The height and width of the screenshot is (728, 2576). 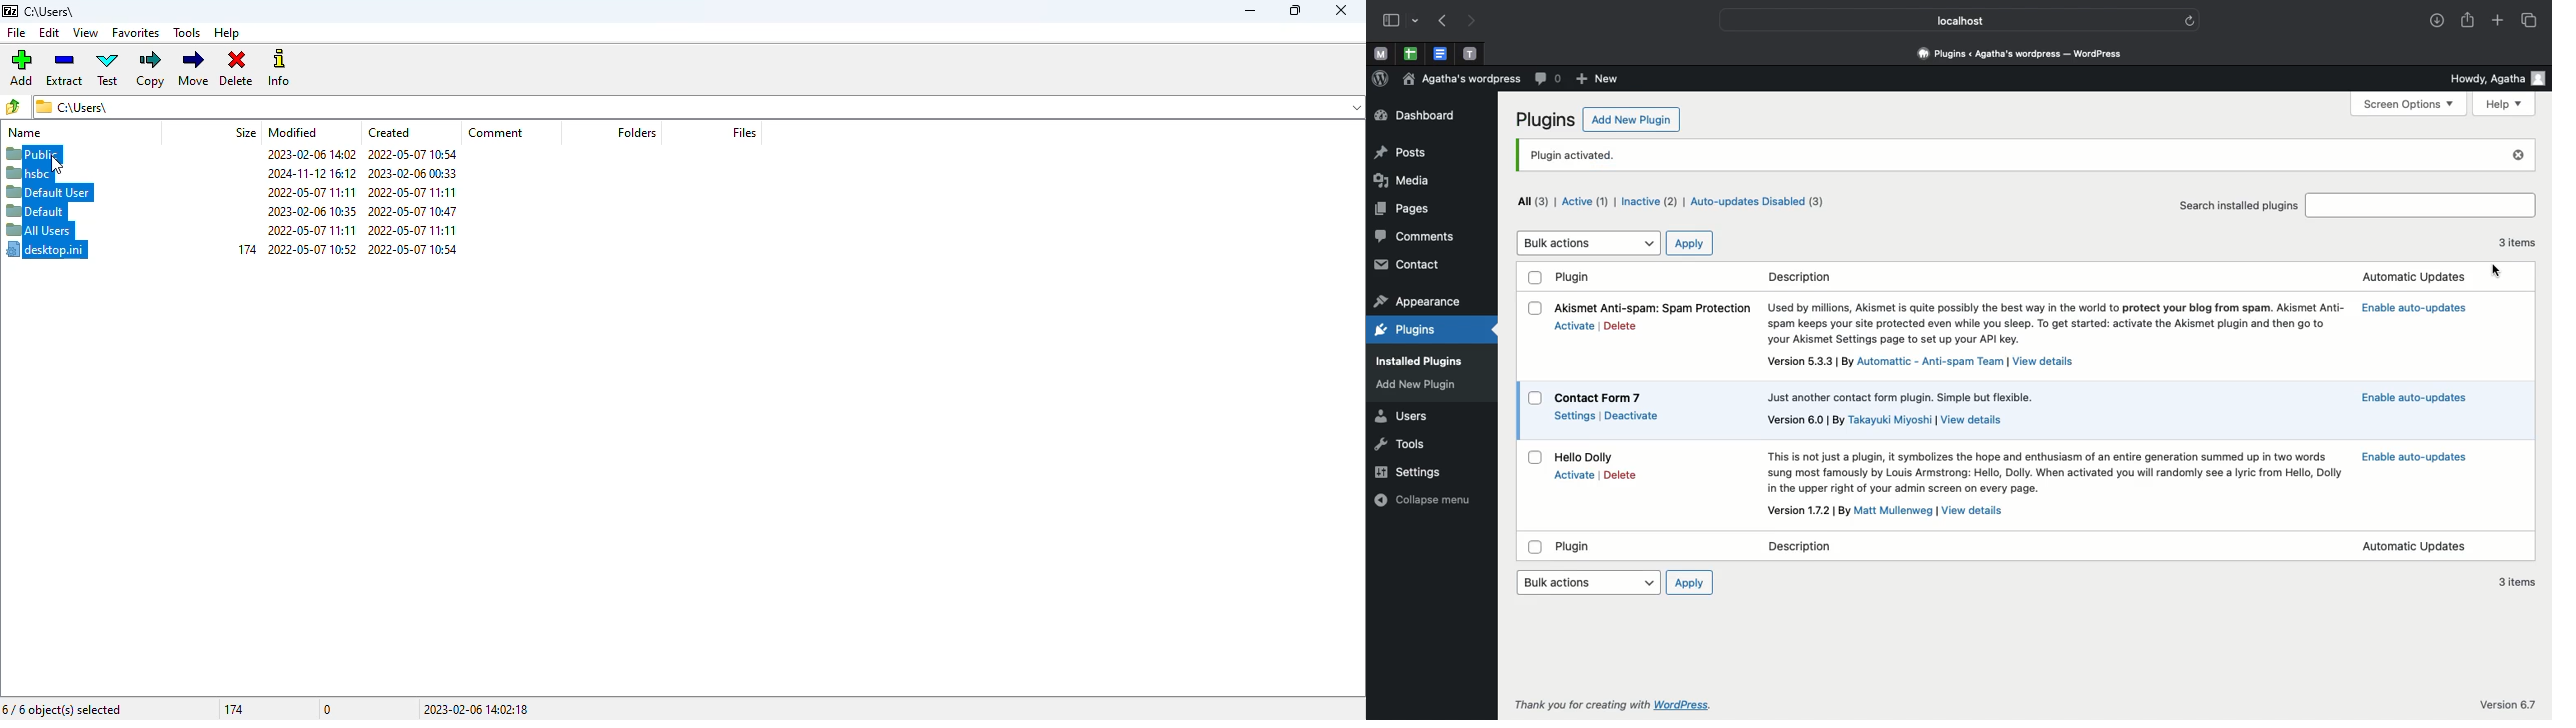 What do you see at coordinates (415, 174) in the screenshot?
I see `2023-02-06 00:33` at bounding box center [415, 174].